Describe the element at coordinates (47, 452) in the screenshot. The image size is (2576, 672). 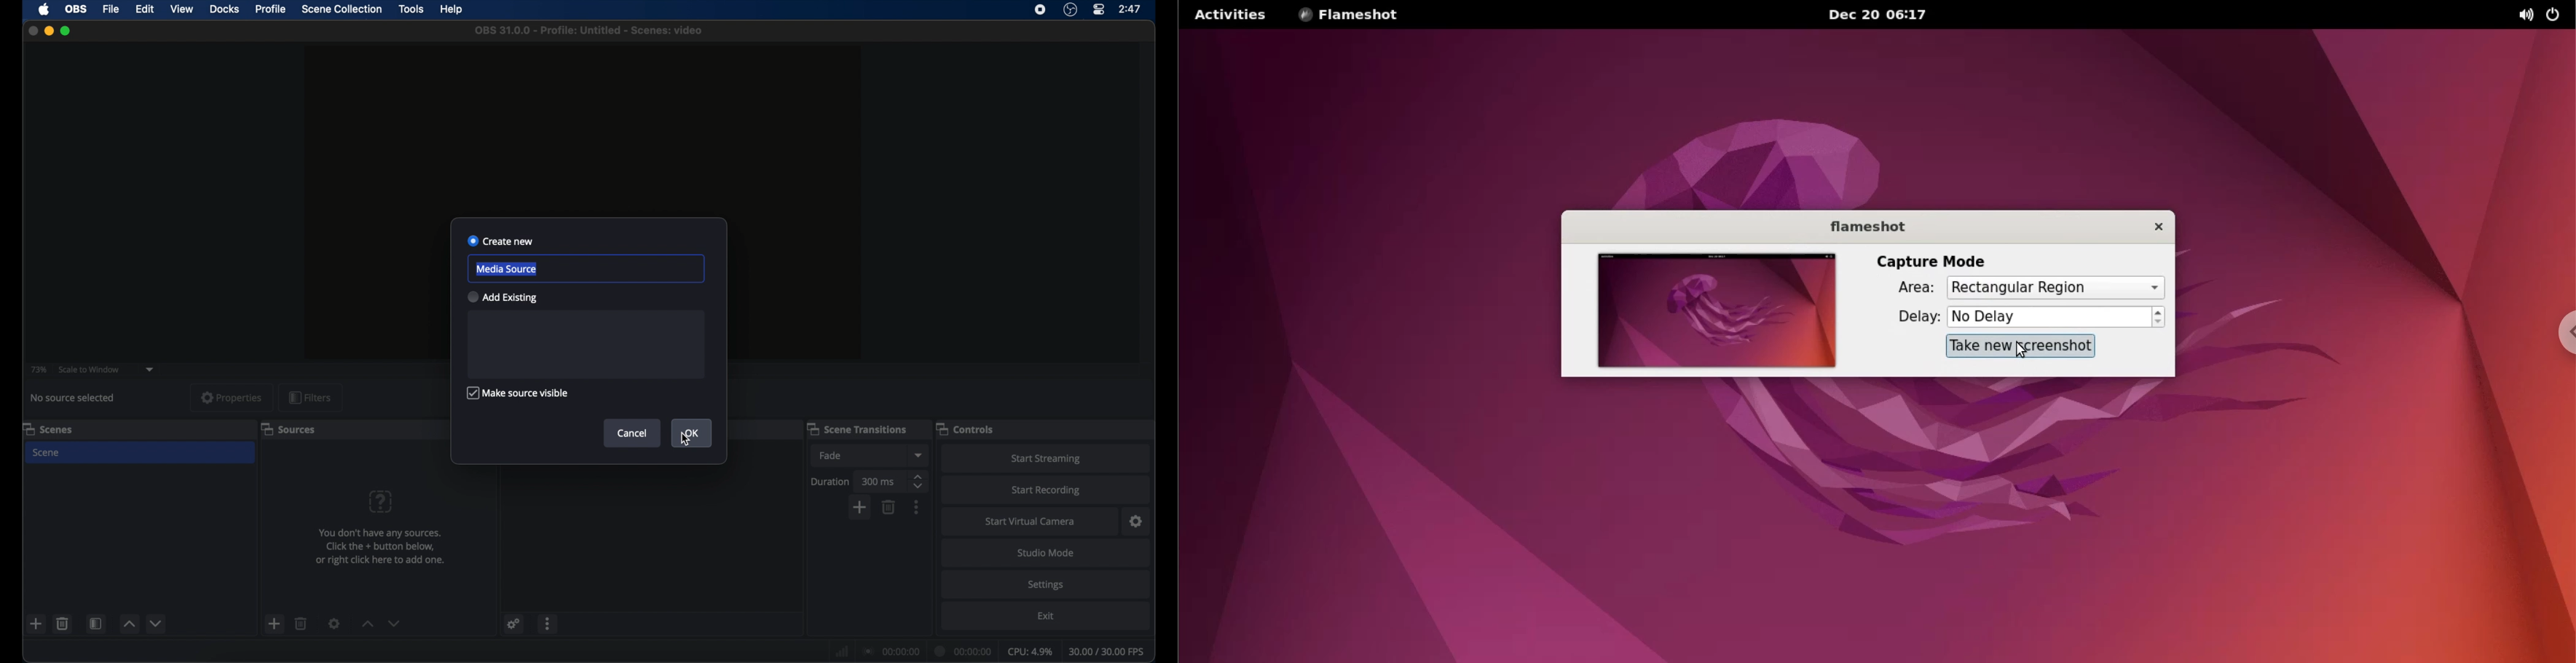
I see `scene` at that location.